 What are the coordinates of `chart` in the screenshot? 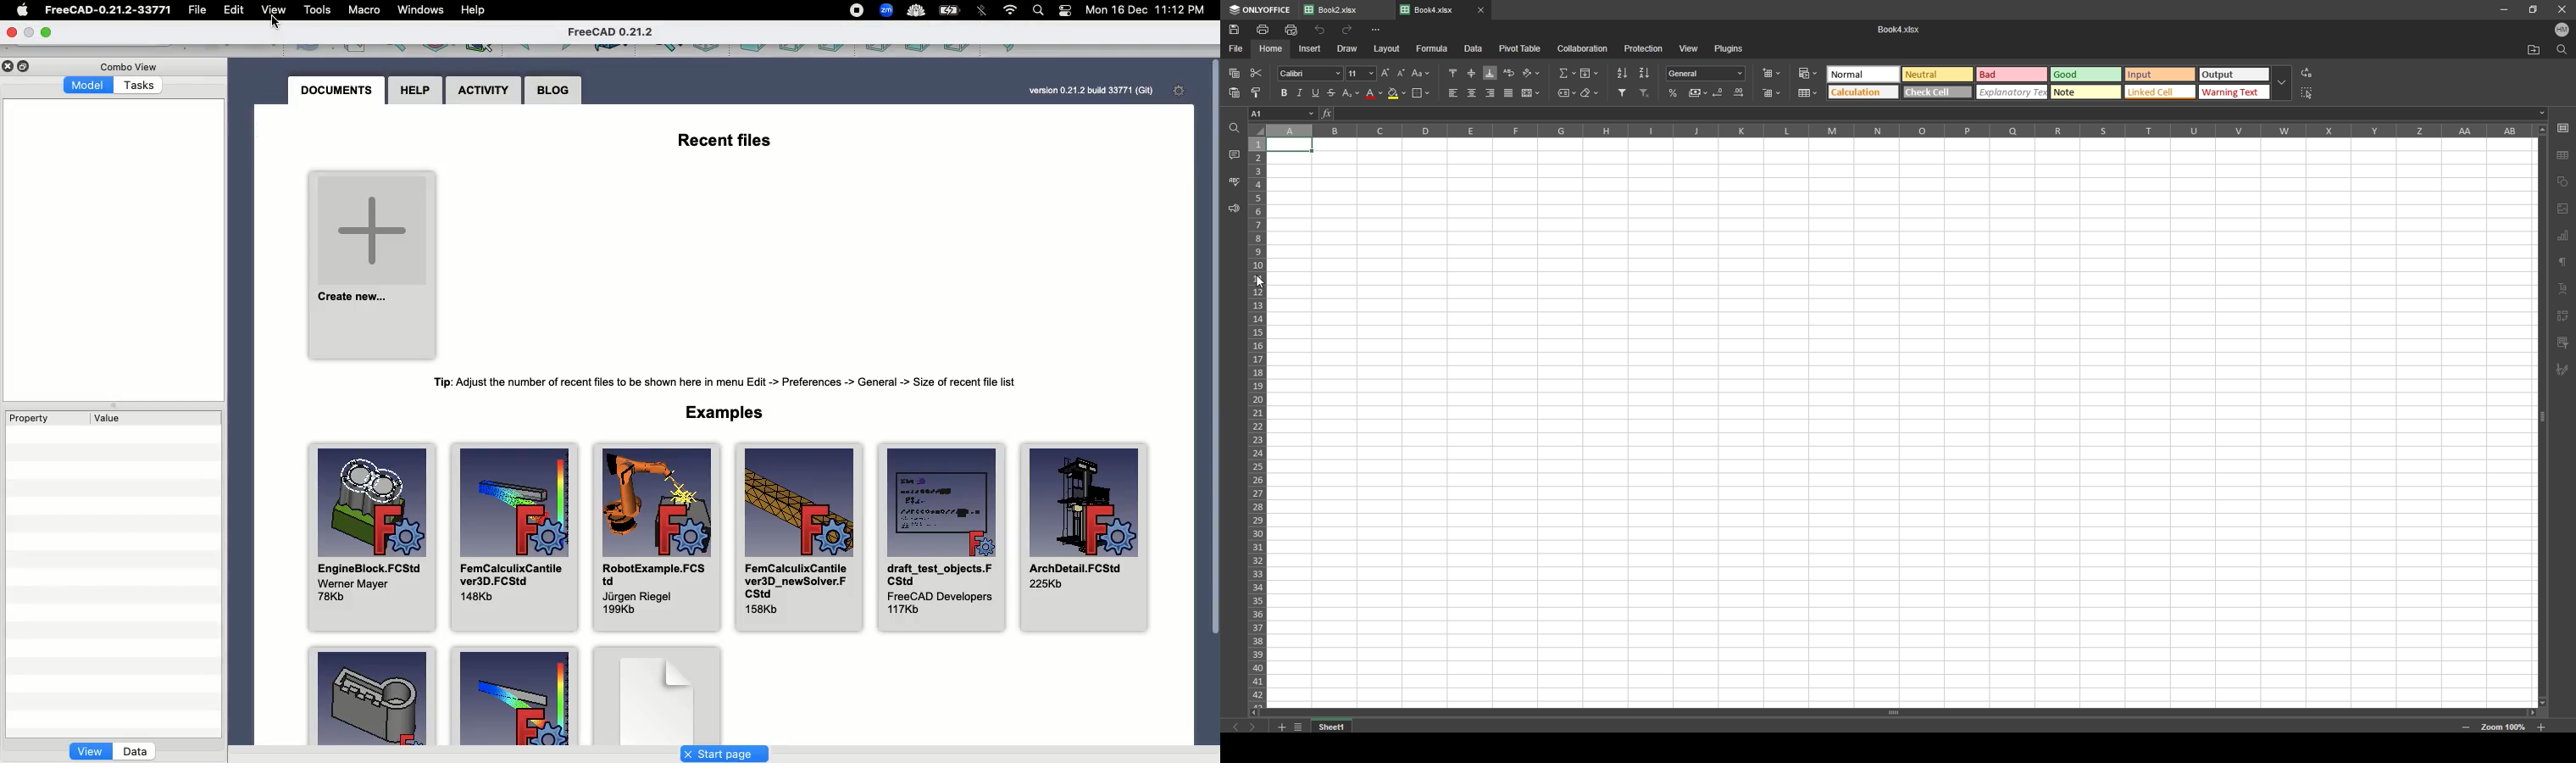 It's located at (2564, 237).